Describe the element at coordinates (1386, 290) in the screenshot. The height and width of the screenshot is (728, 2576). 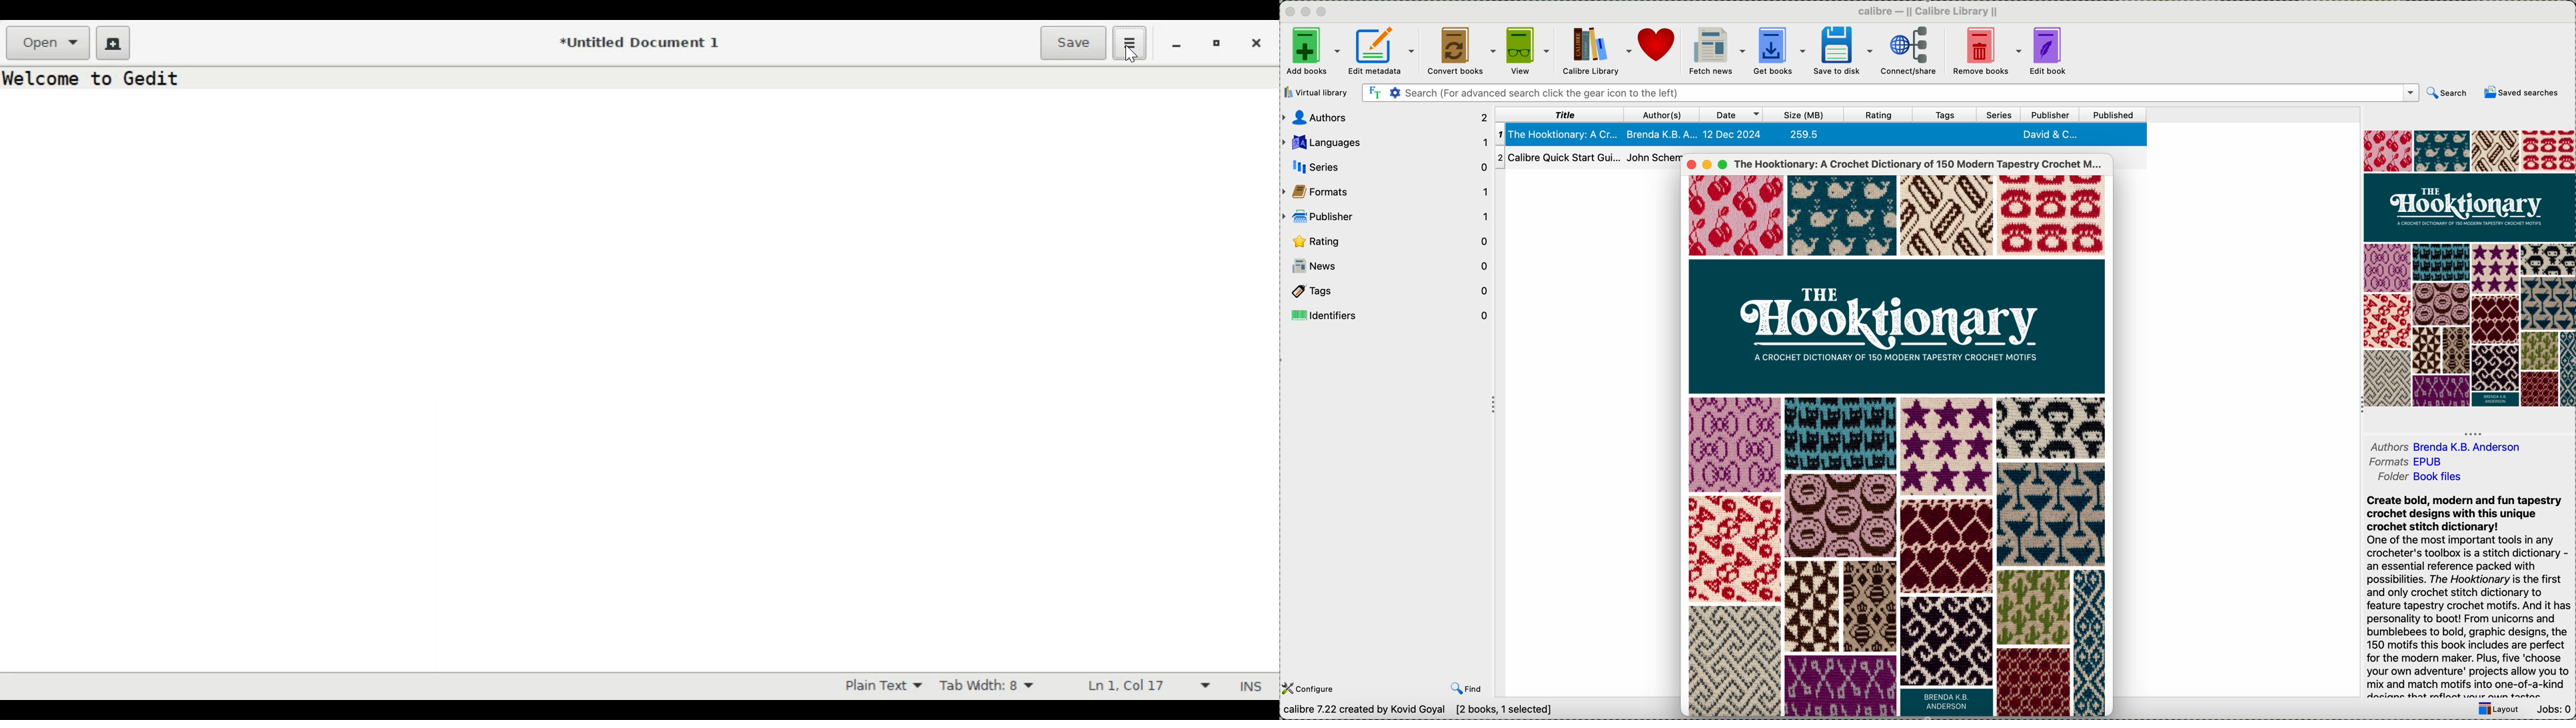
I see `tags` at that location.